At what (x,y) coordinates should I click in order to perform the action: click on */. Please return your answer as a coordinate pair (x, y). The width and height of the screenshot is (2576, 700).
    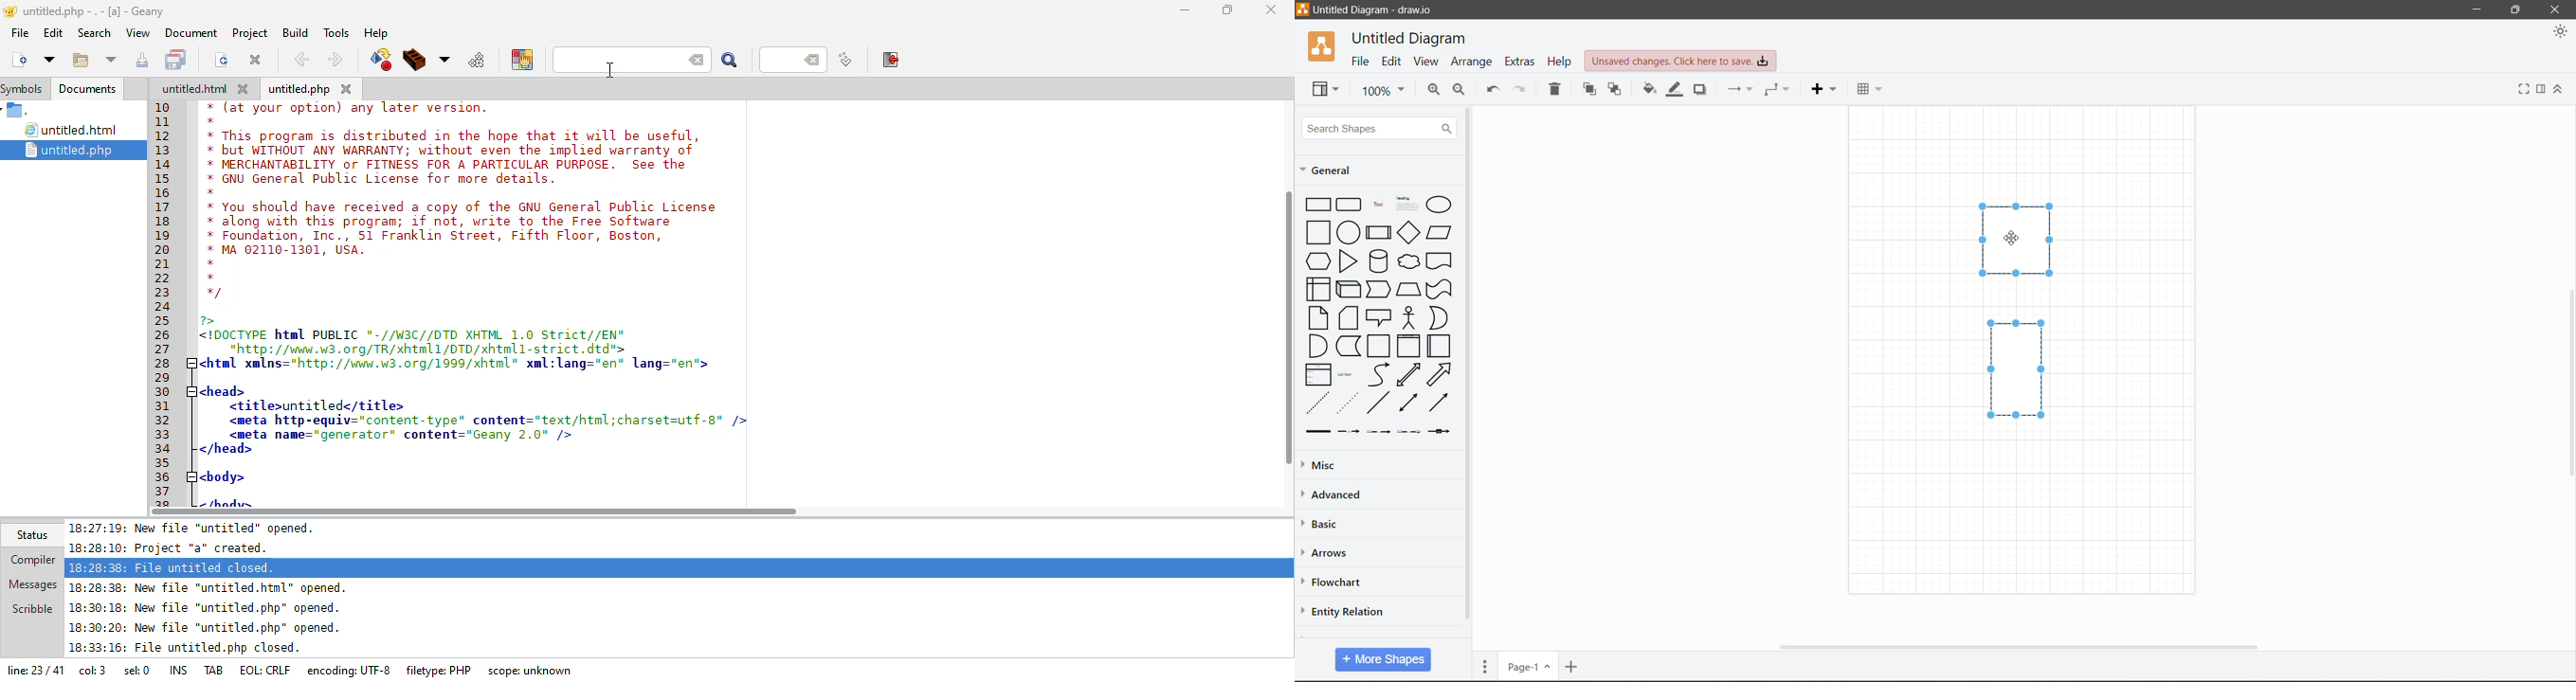
    Looking at the image, I should click on (214, 294).